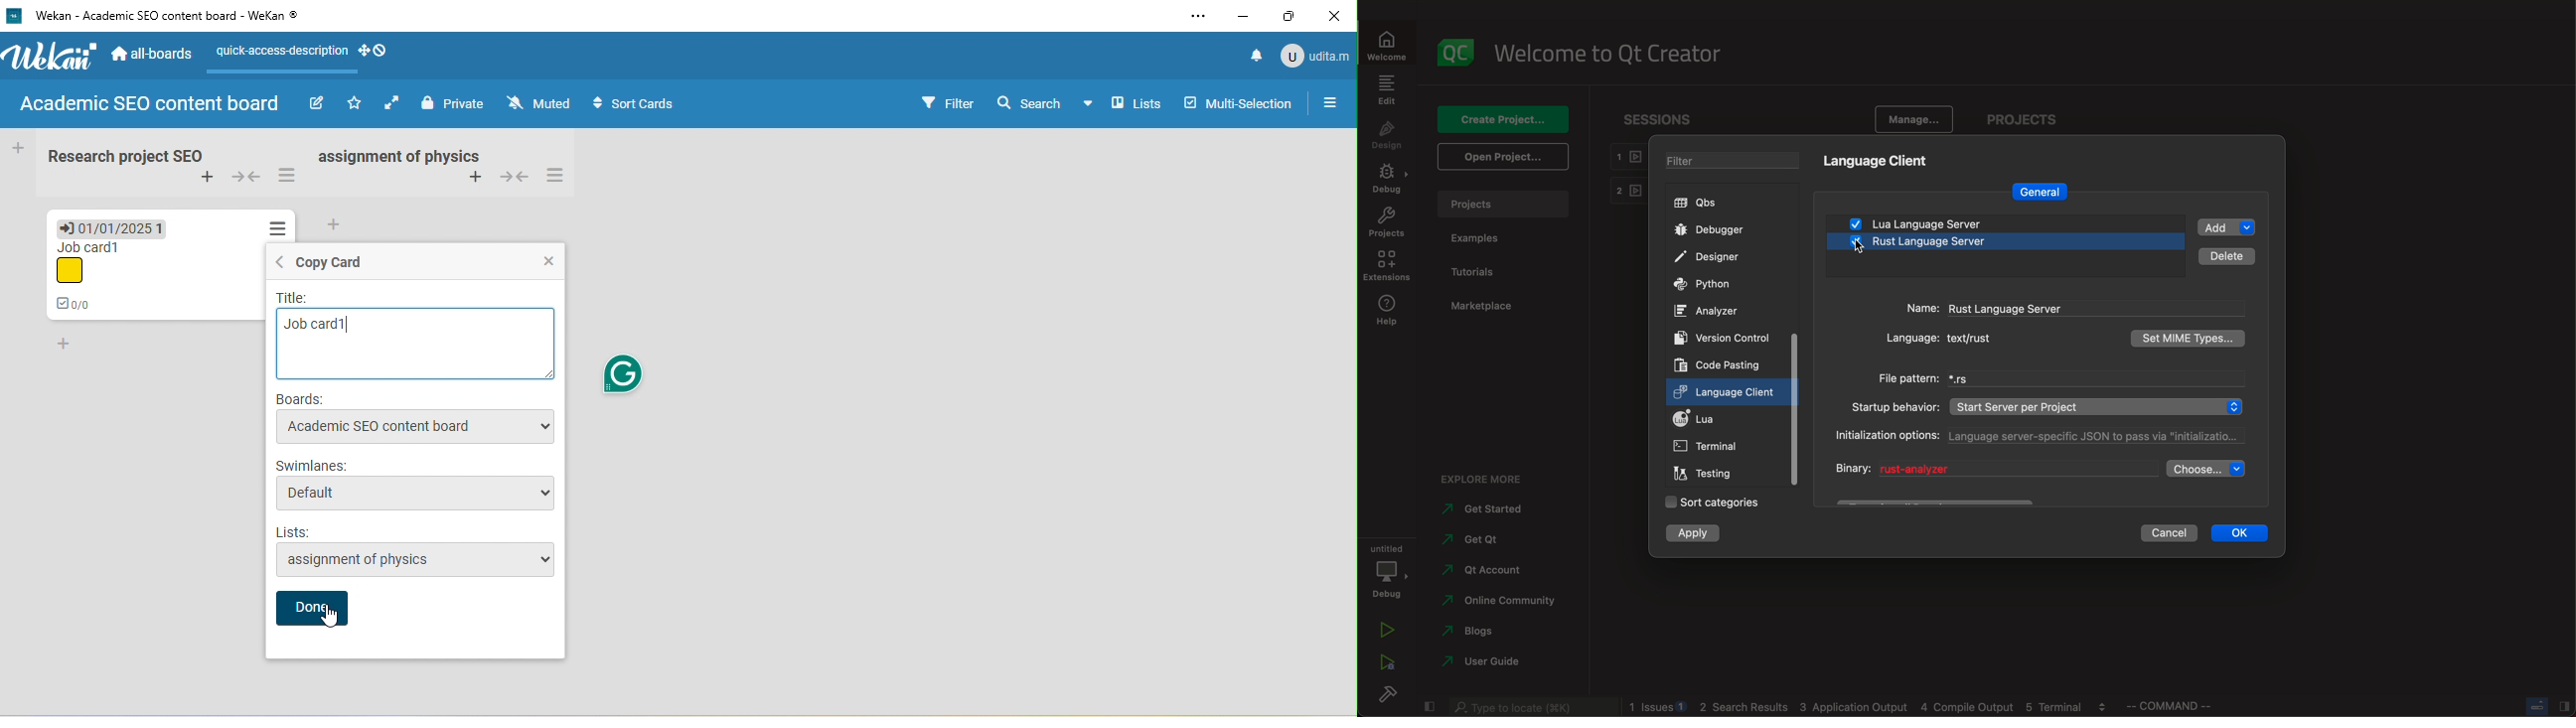 This screenshot has width=2576, height=728. Describe the element at coordinates (122, 155) in the screenshot. I see `research project seo` at that location.